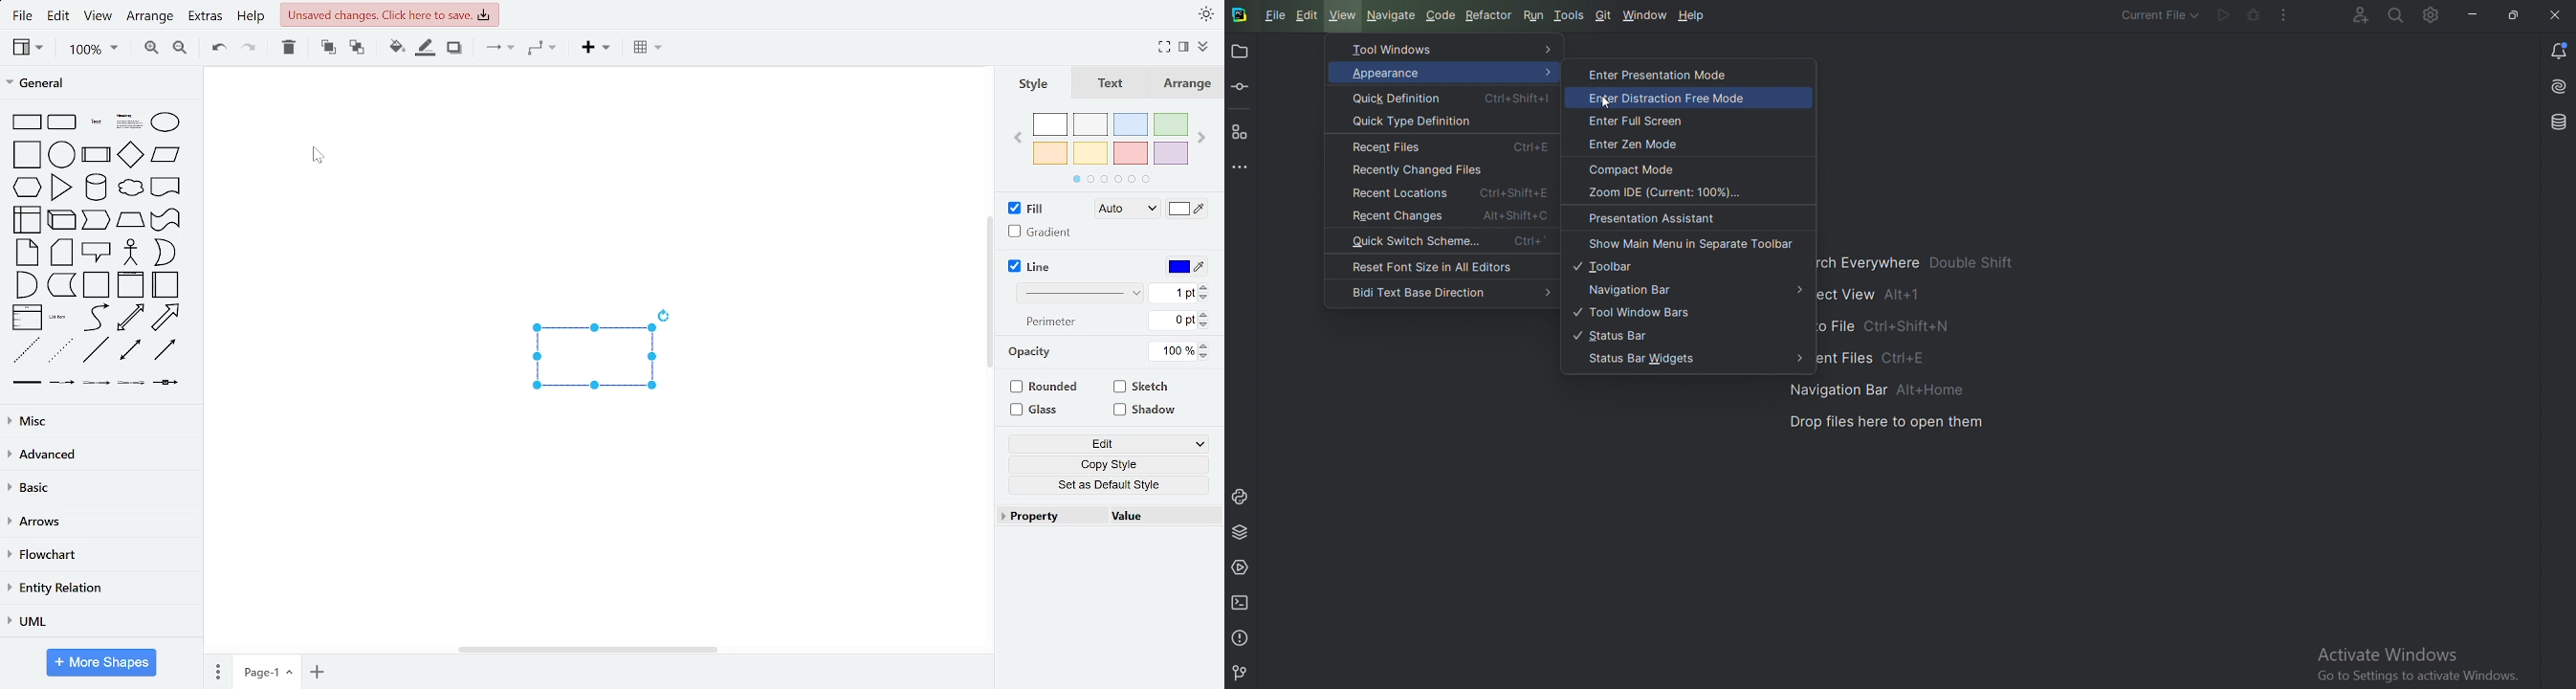  What do you see at coordinates (595, 50) in the screenshot?
I see `insert` at bounding box center [595, 50].